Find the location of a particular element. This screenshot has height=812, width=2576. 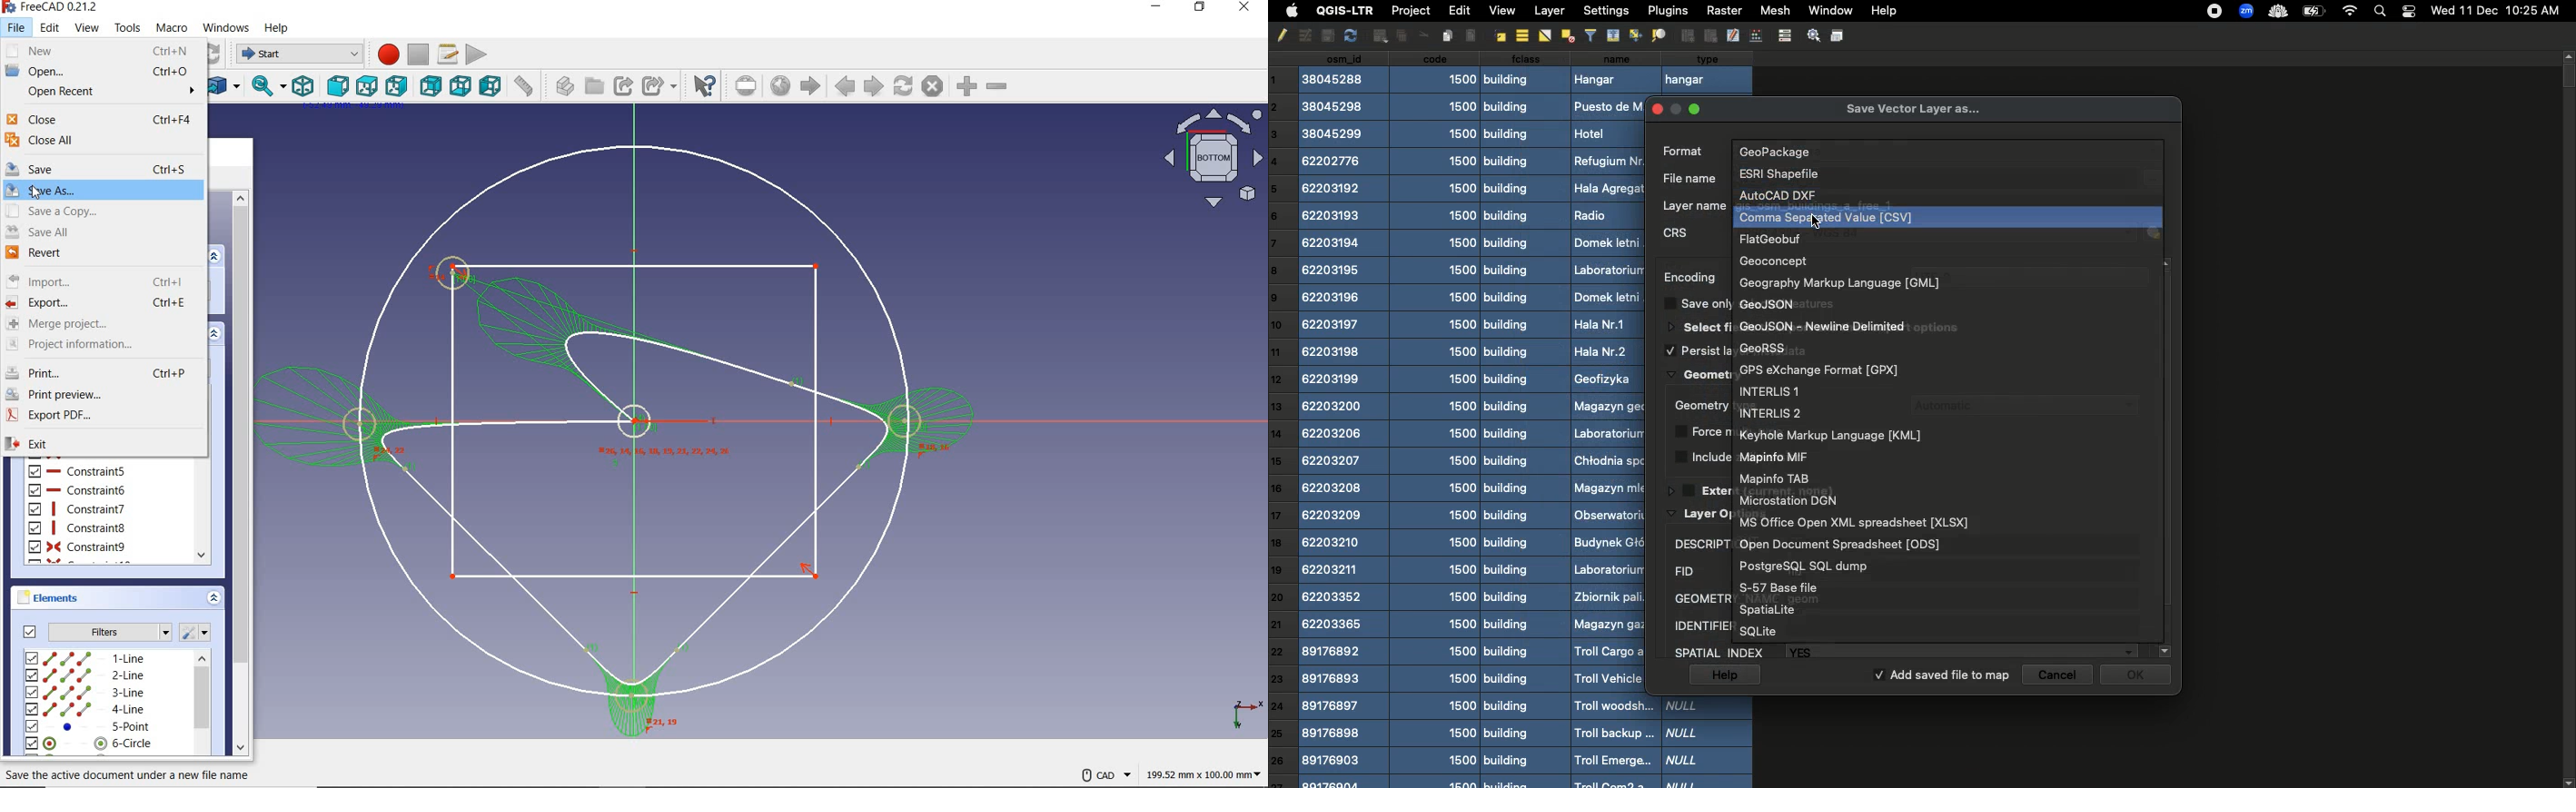

QGIS-LTR is located at coordinates (1342, 11).